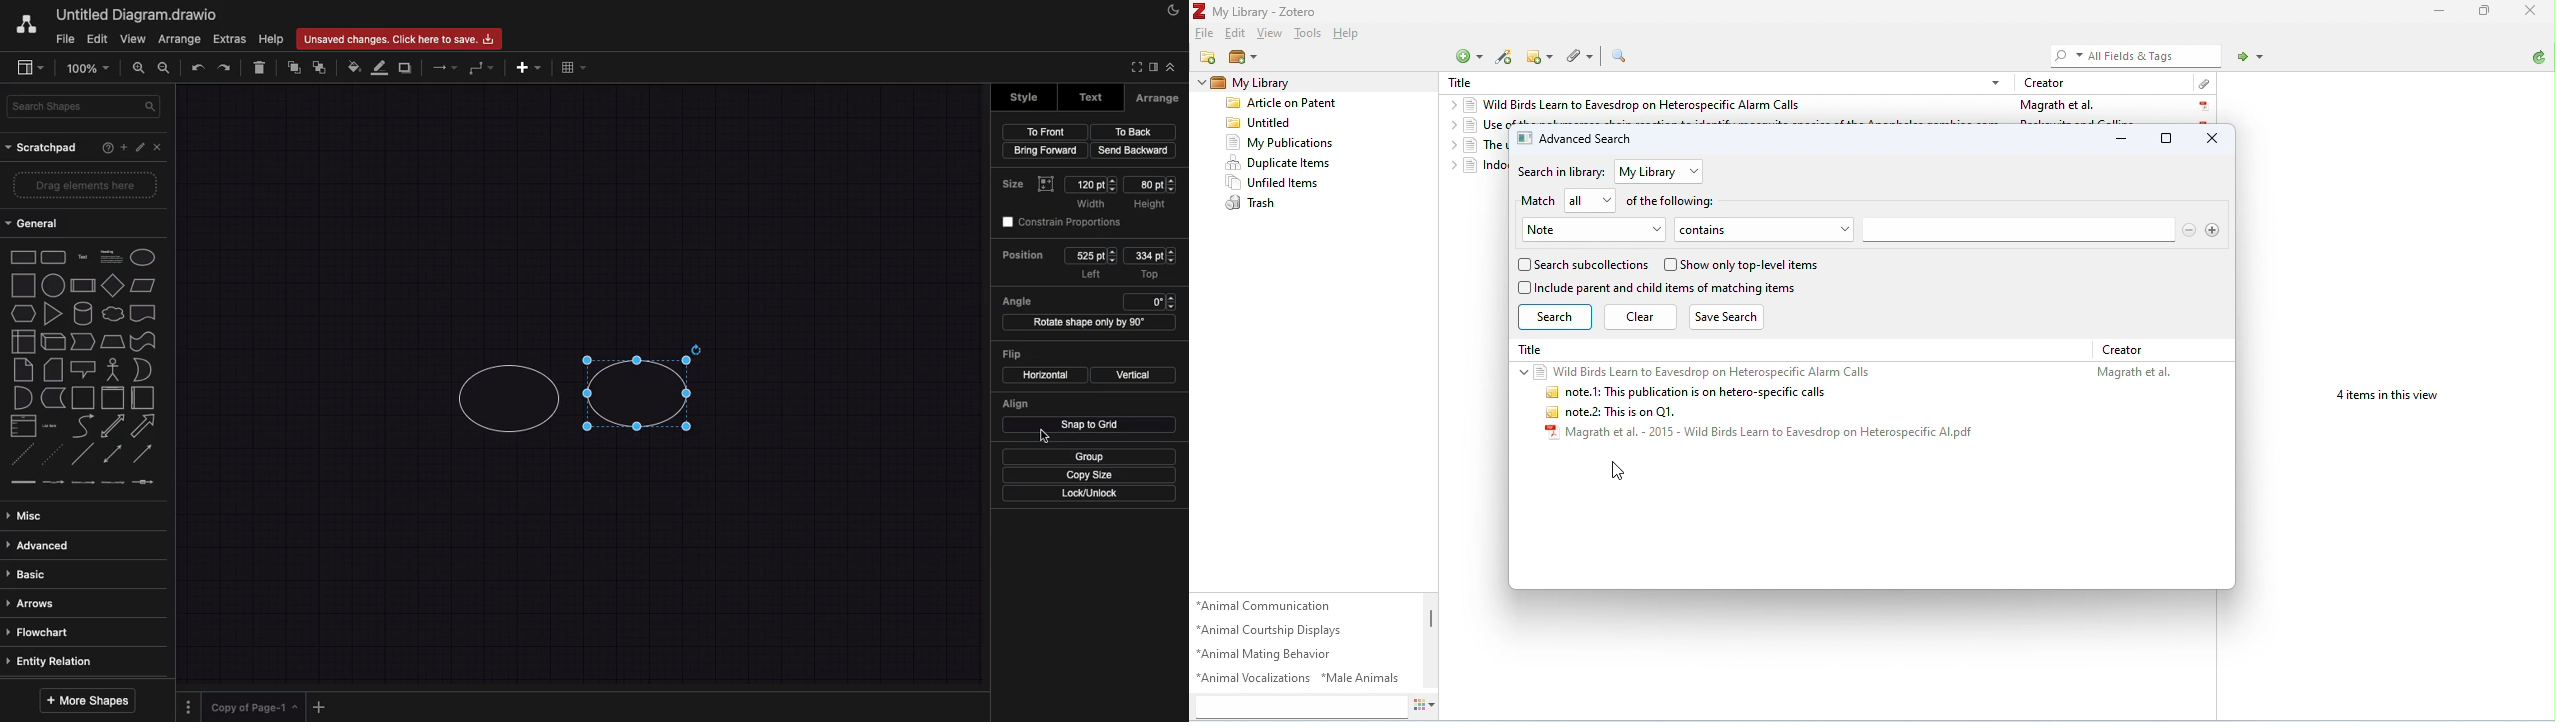 The image size is (2576, 728). Describe the element at coordinates (1554, 318) in the screenshot. I see `search` at that location.